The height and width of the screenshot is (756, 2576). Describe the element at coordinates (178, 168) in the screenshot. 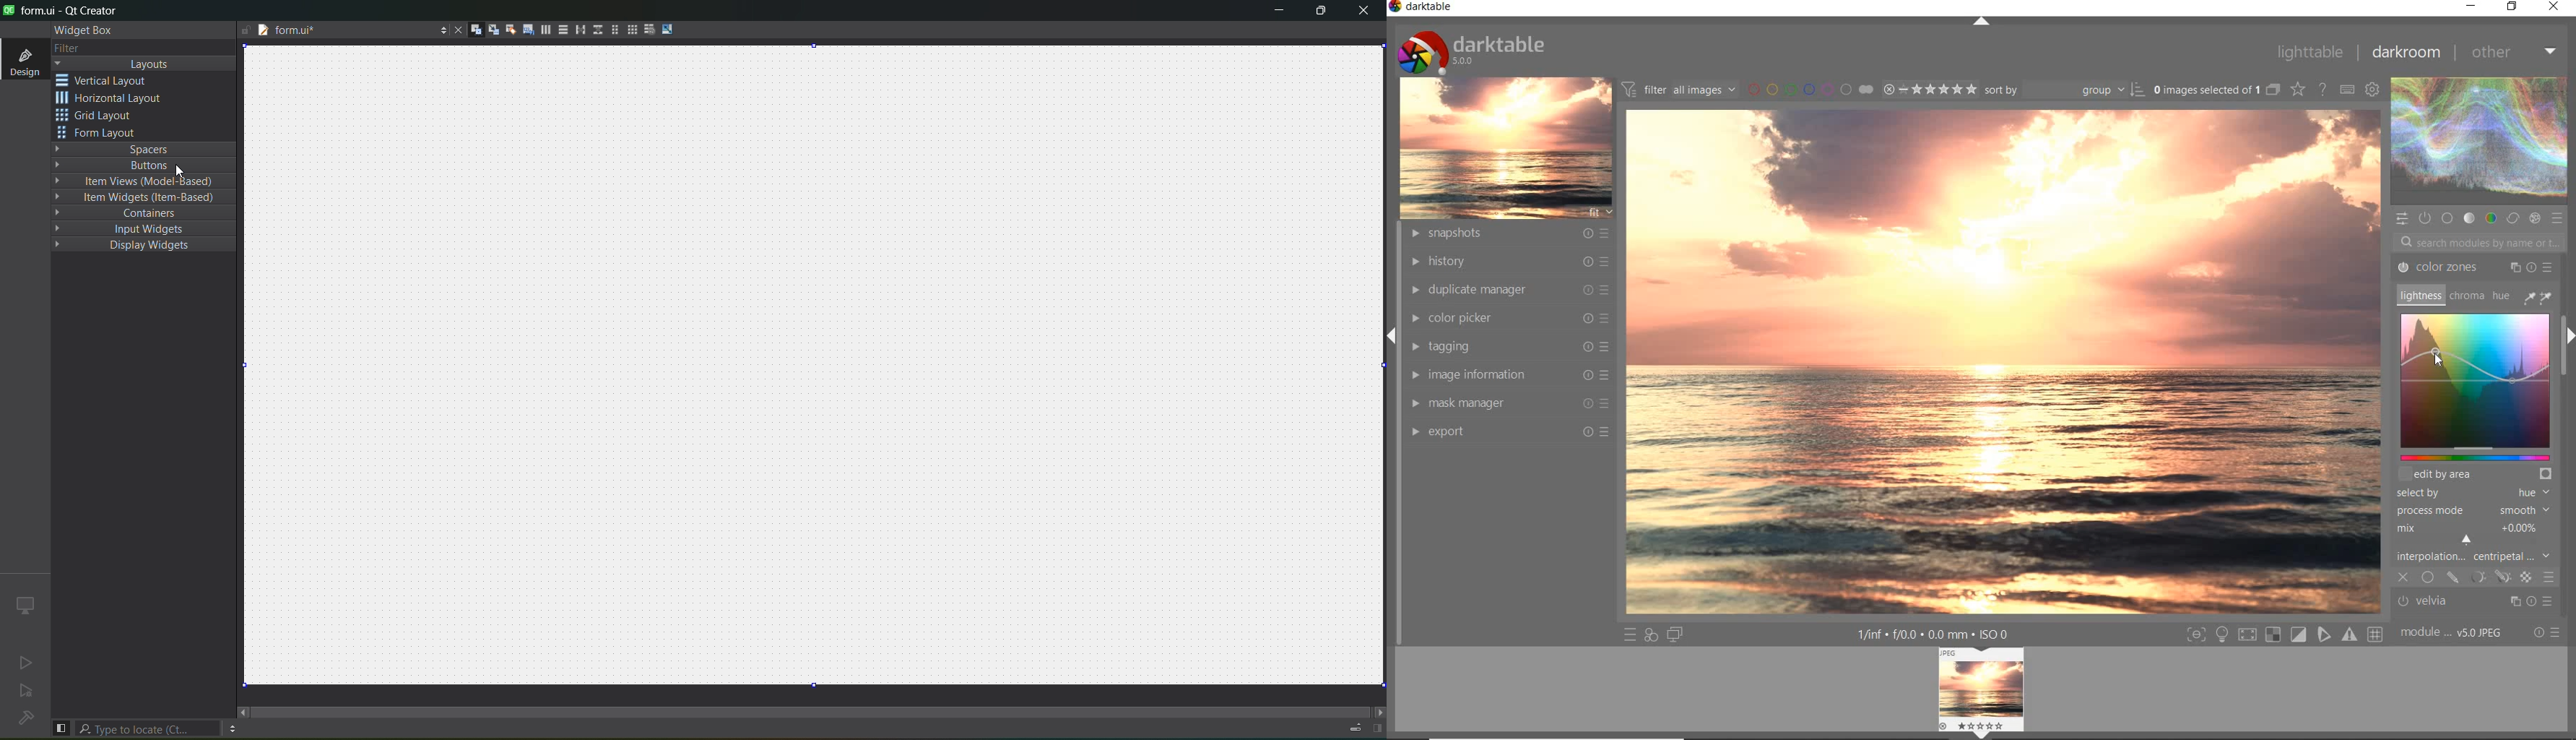

I see `Cursor` at that location.